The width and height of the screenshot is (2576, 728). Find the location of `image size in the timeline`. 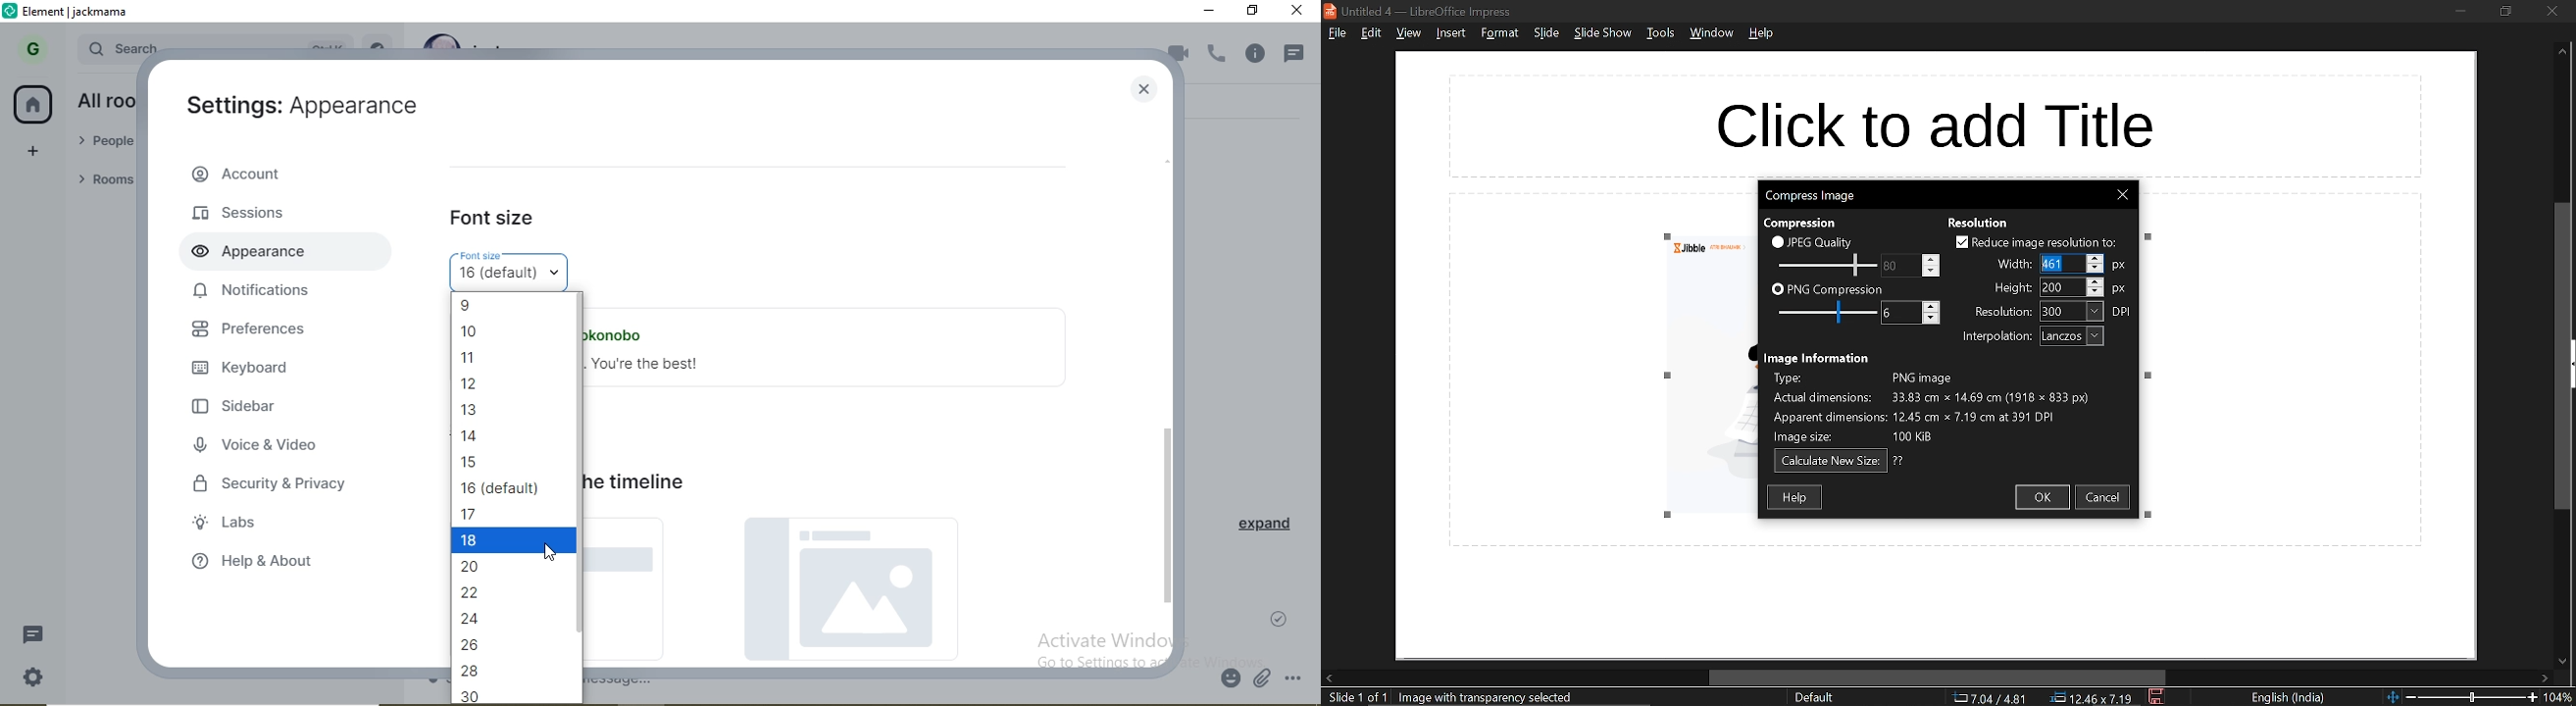

image size in the timeline is located at coordinates (647, 485).